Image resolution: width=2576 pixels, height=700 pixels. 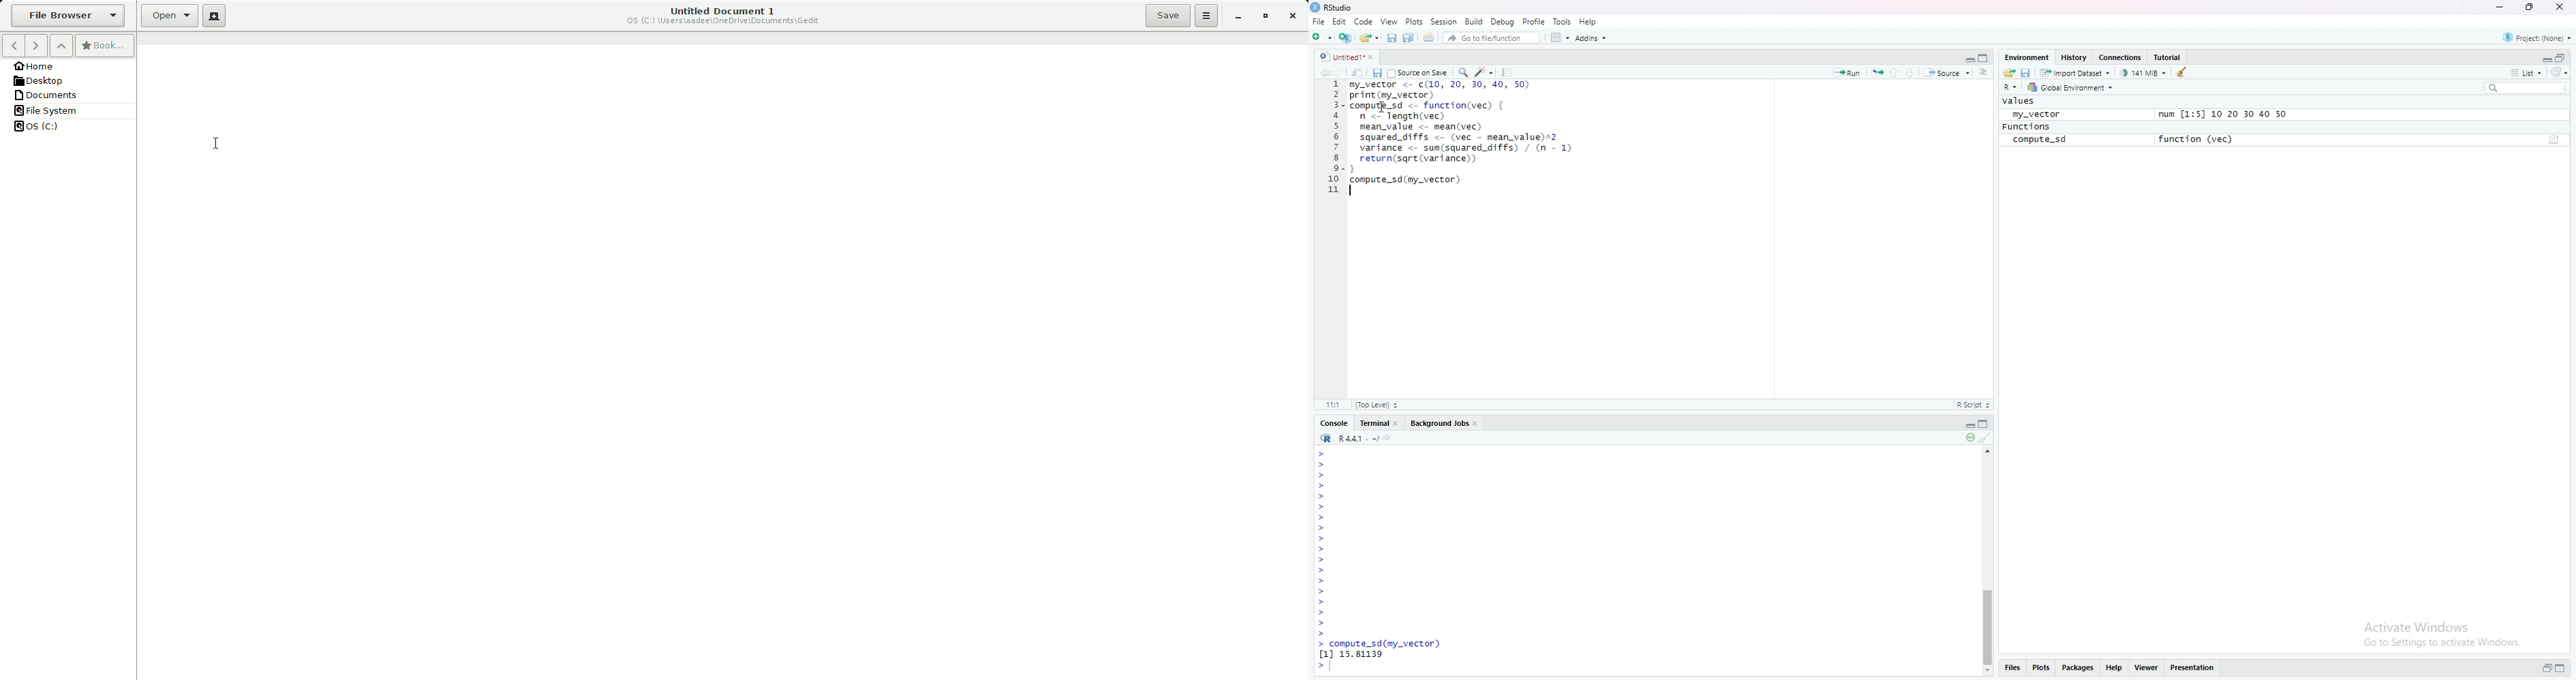 What do you see at coordinates (1323, 667) in the screenshot?
I see `Prompt cursor` at bounding box center [1323, 667].